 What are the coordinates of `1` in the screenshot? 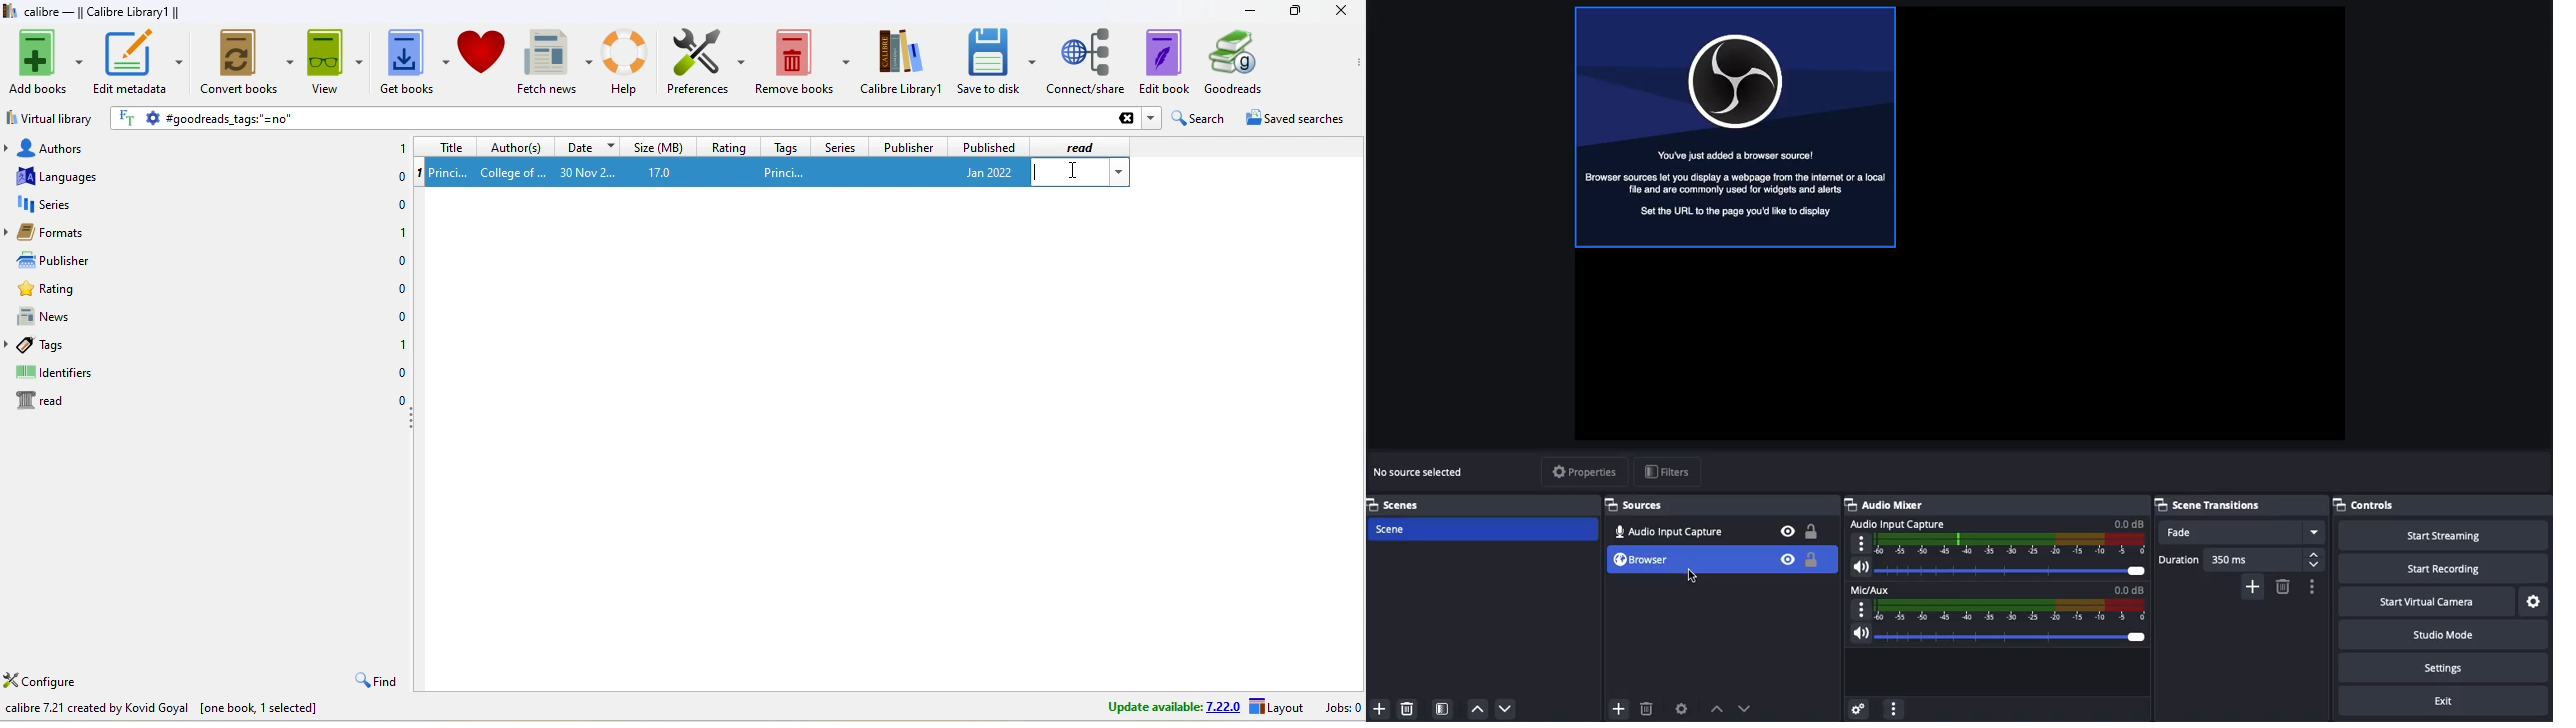 It's located at (400, 343).